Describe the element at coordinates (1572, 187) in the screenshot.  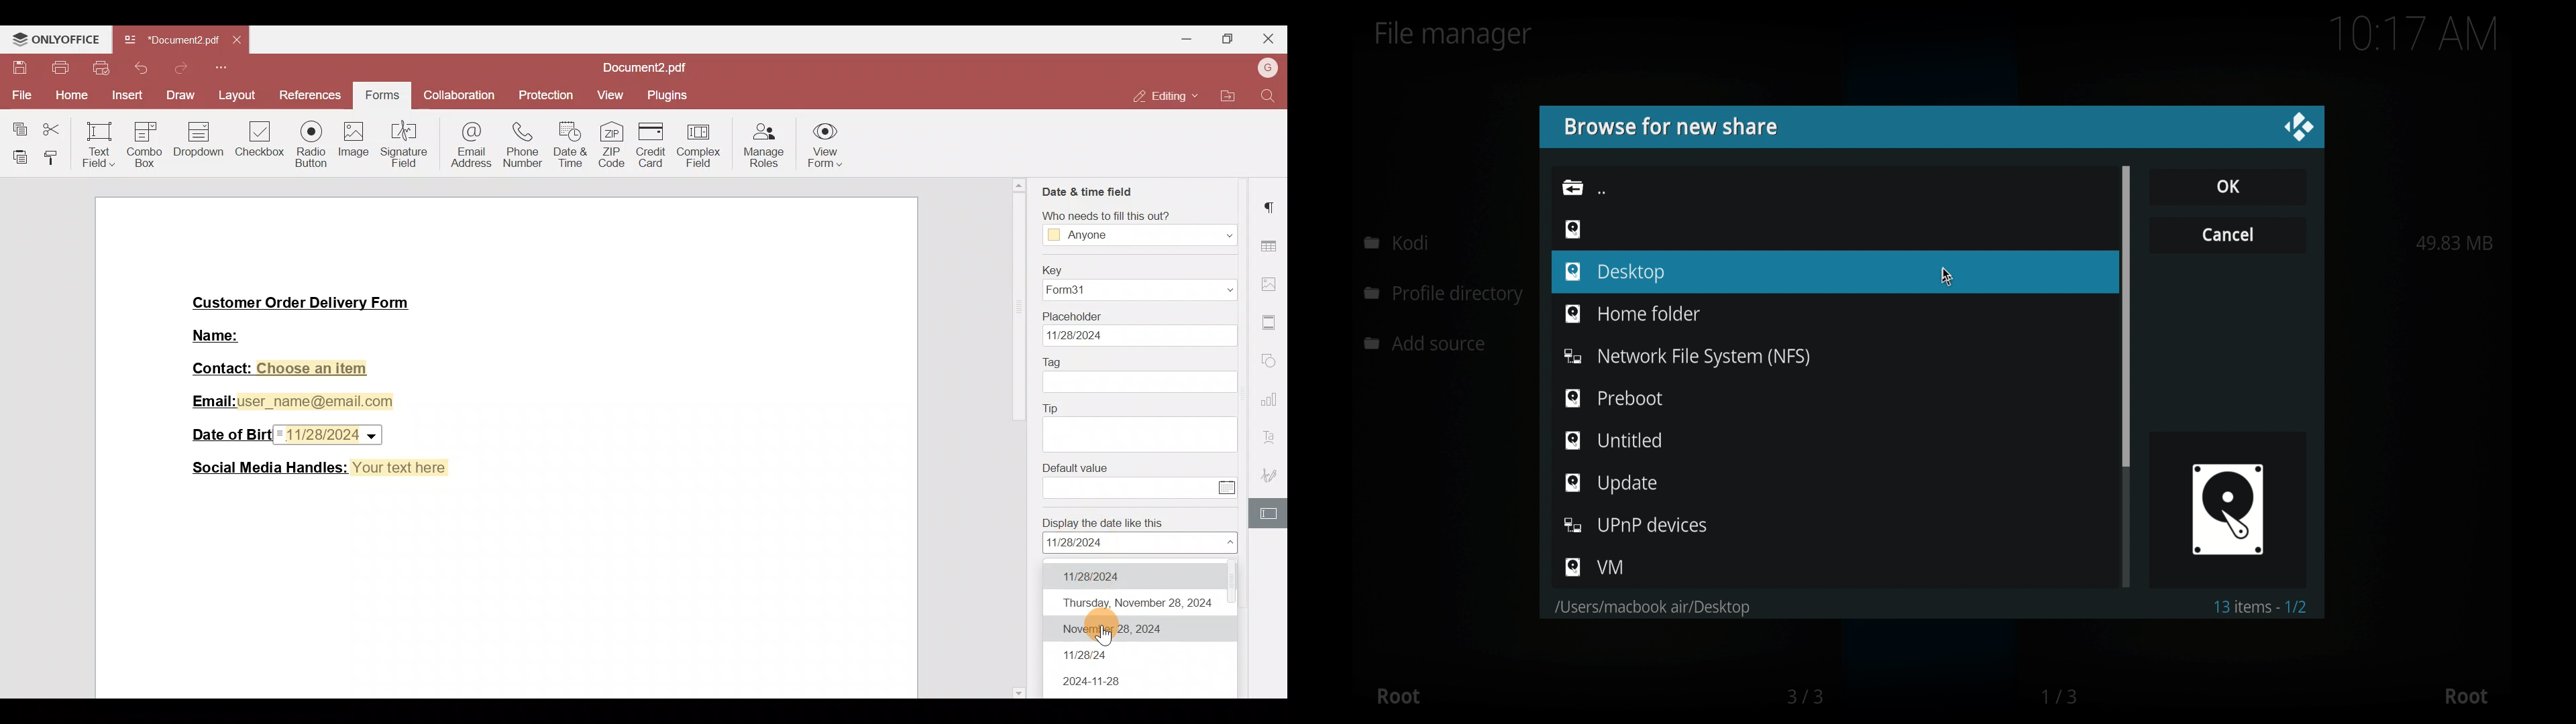
I see `folder` at that location.